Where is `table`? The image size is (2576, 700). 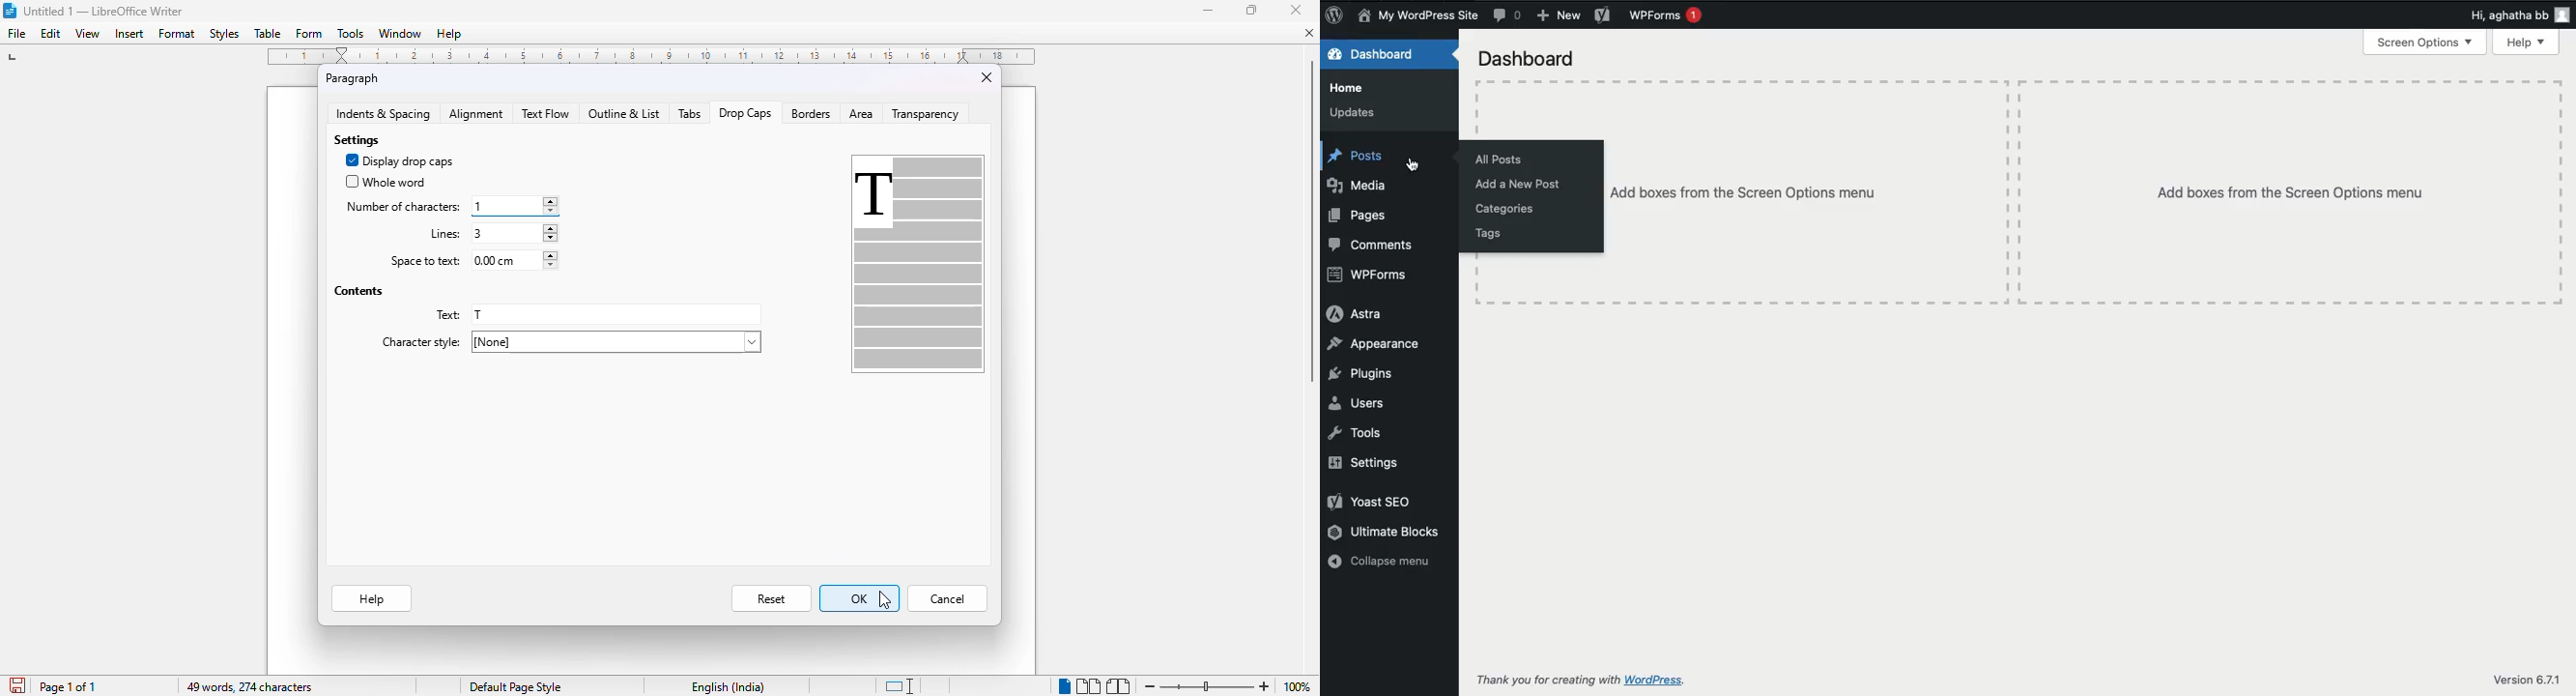
table is located at coordinates (268, 33).